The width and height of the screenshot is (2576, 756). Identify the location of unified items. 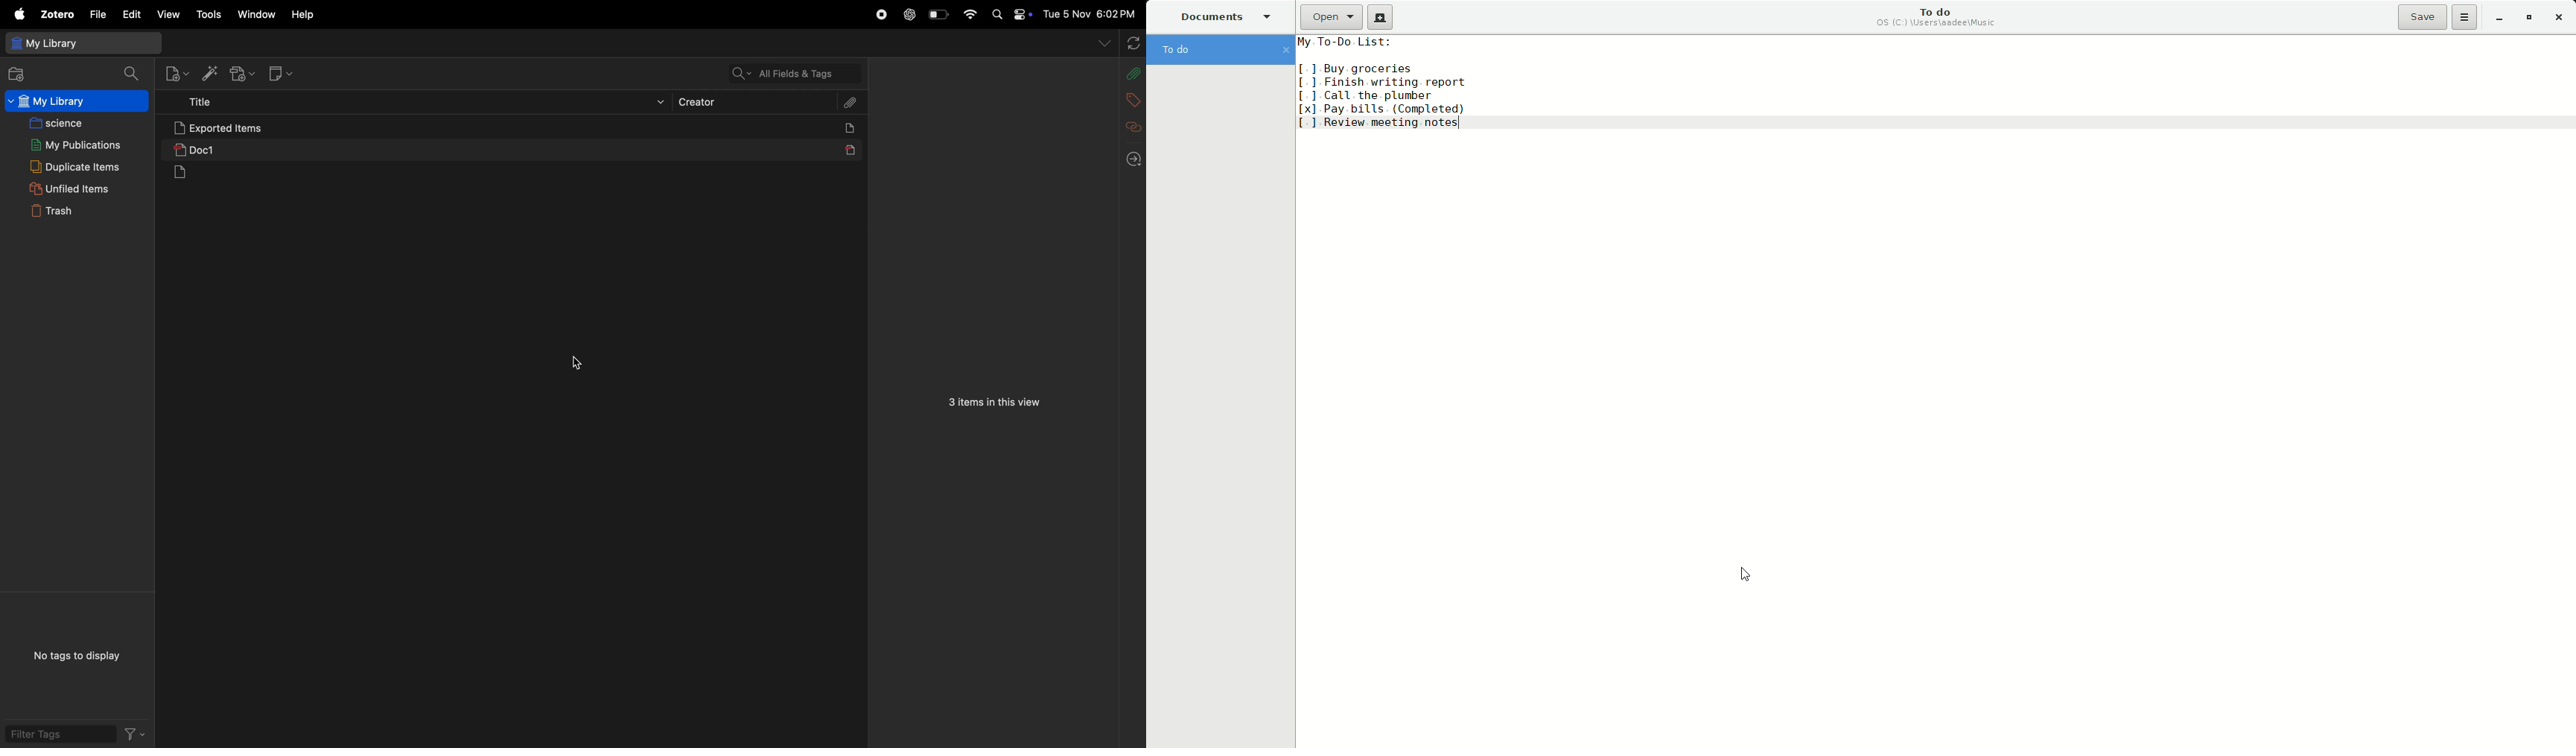
(69, 190).